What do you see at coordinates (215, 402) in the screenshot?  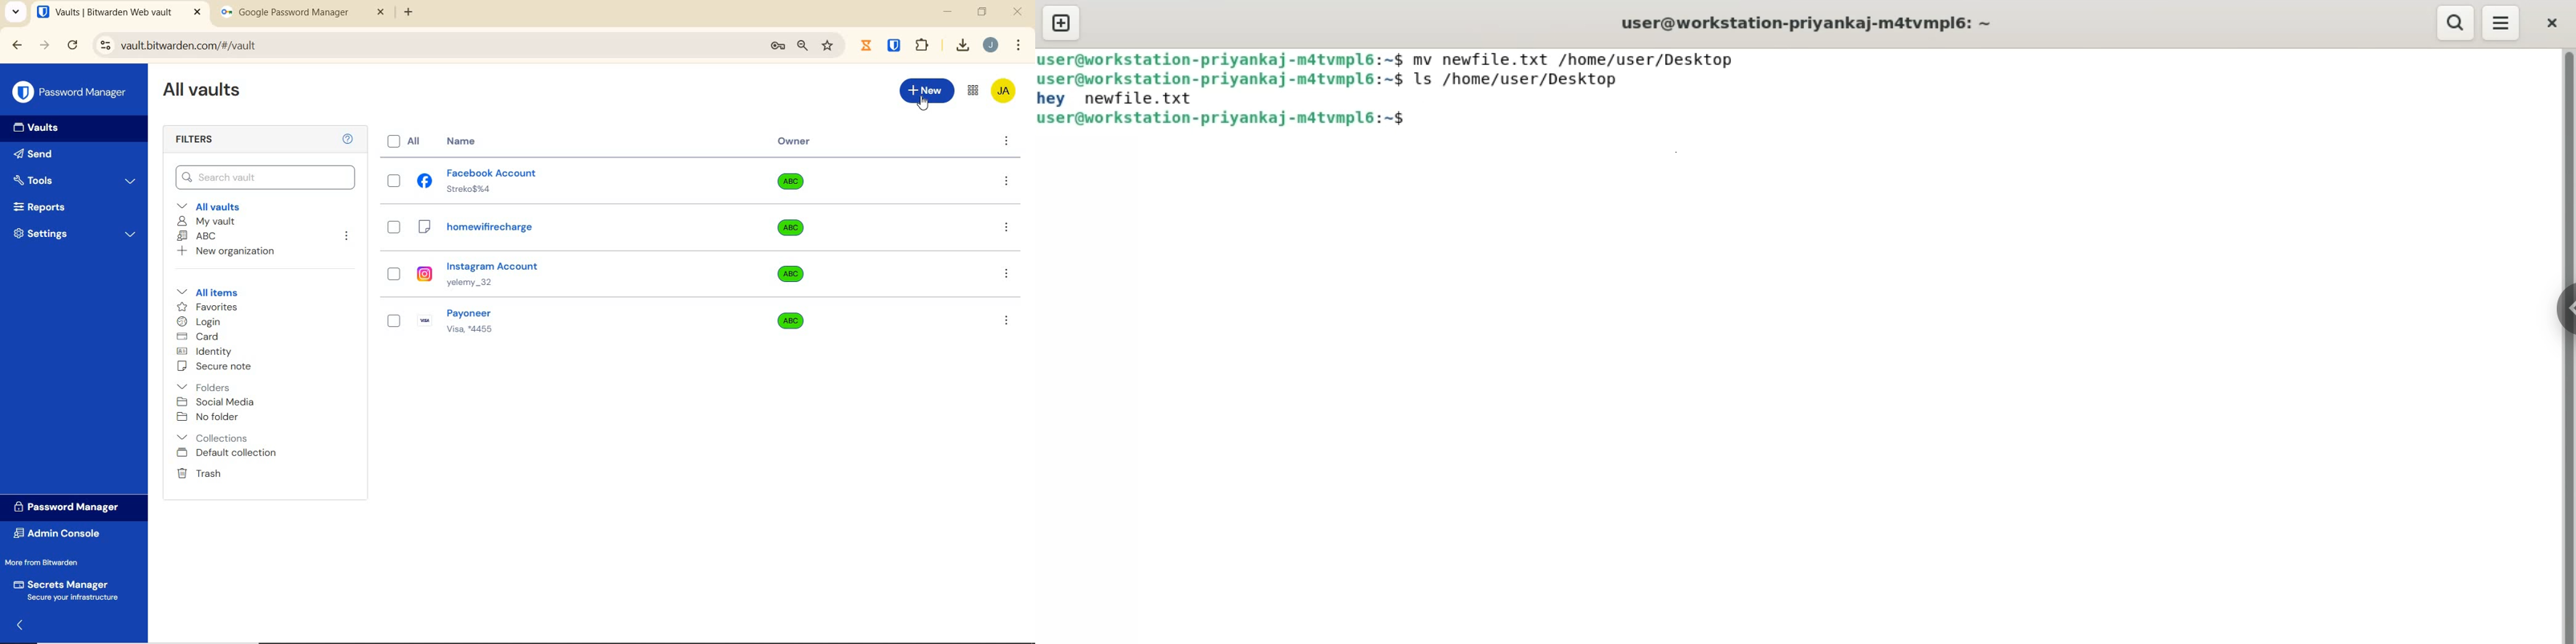 I see `Social media` at bounding box center [215, 402].